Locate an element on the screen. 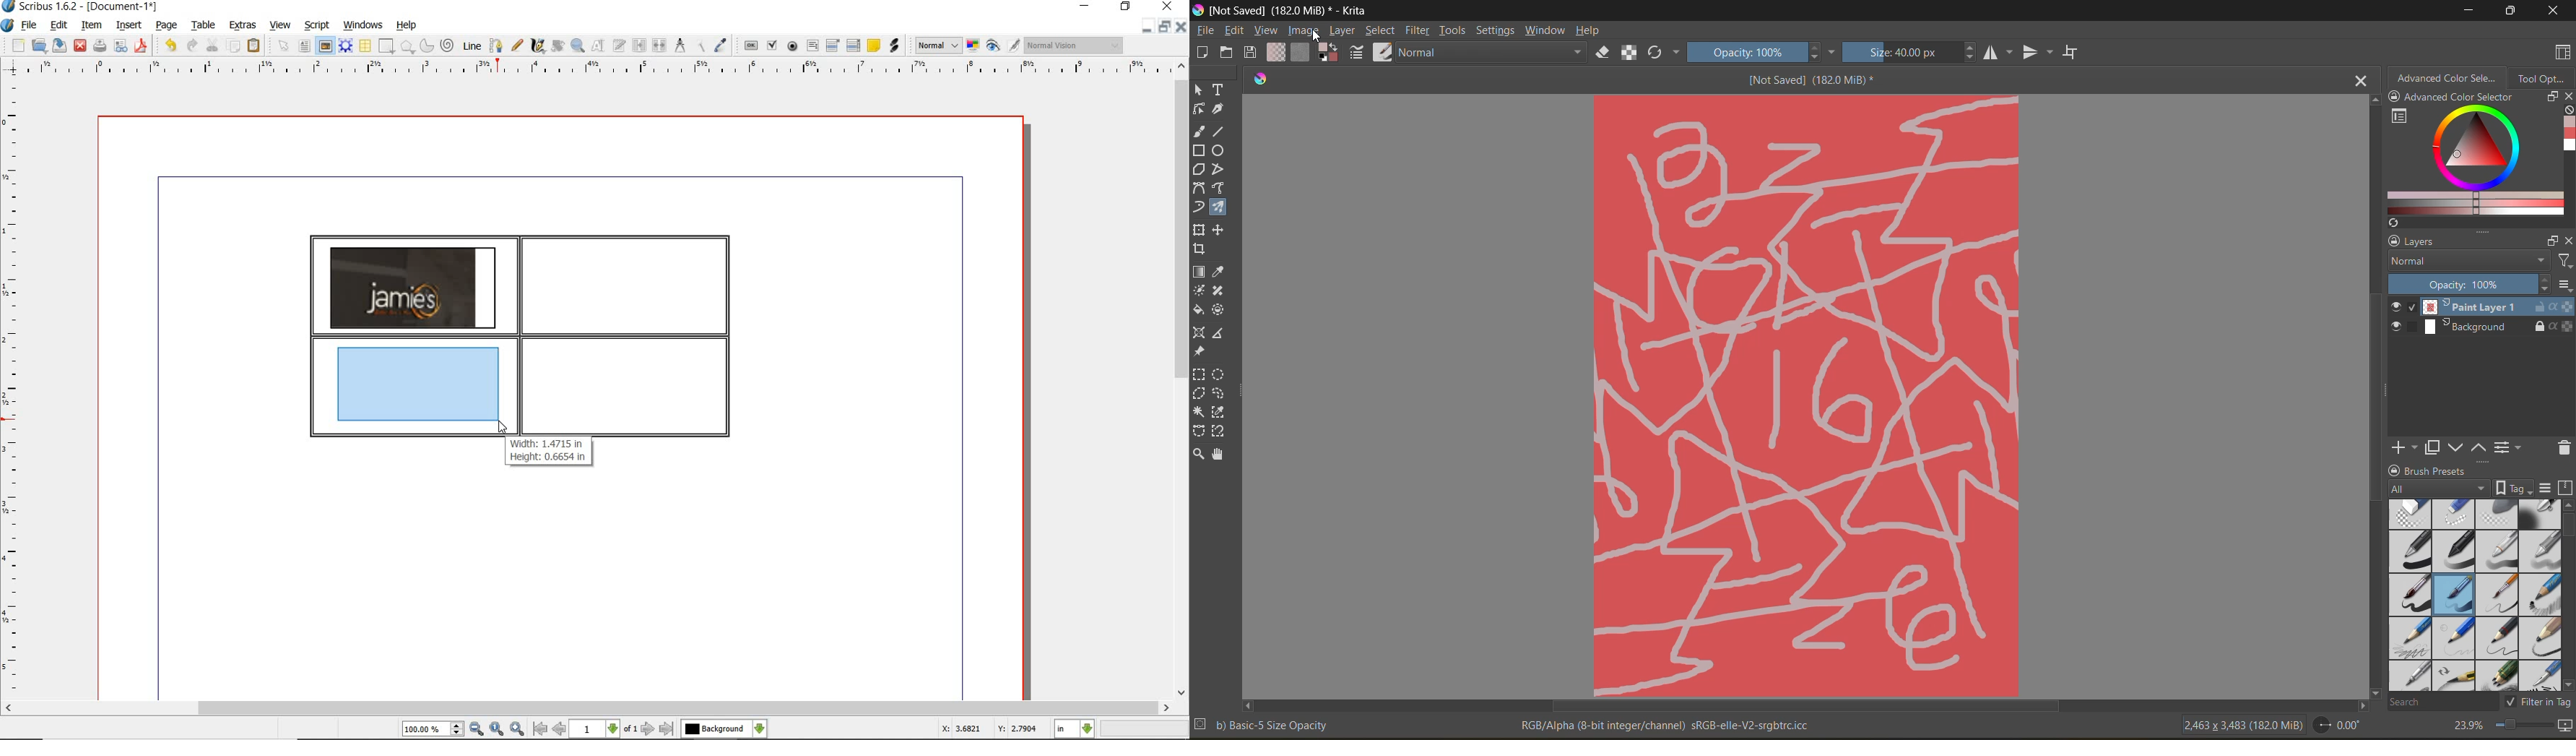 The height and width of the screenshot is (756, 2576). image preview quality is located at coordinates (938, 44).